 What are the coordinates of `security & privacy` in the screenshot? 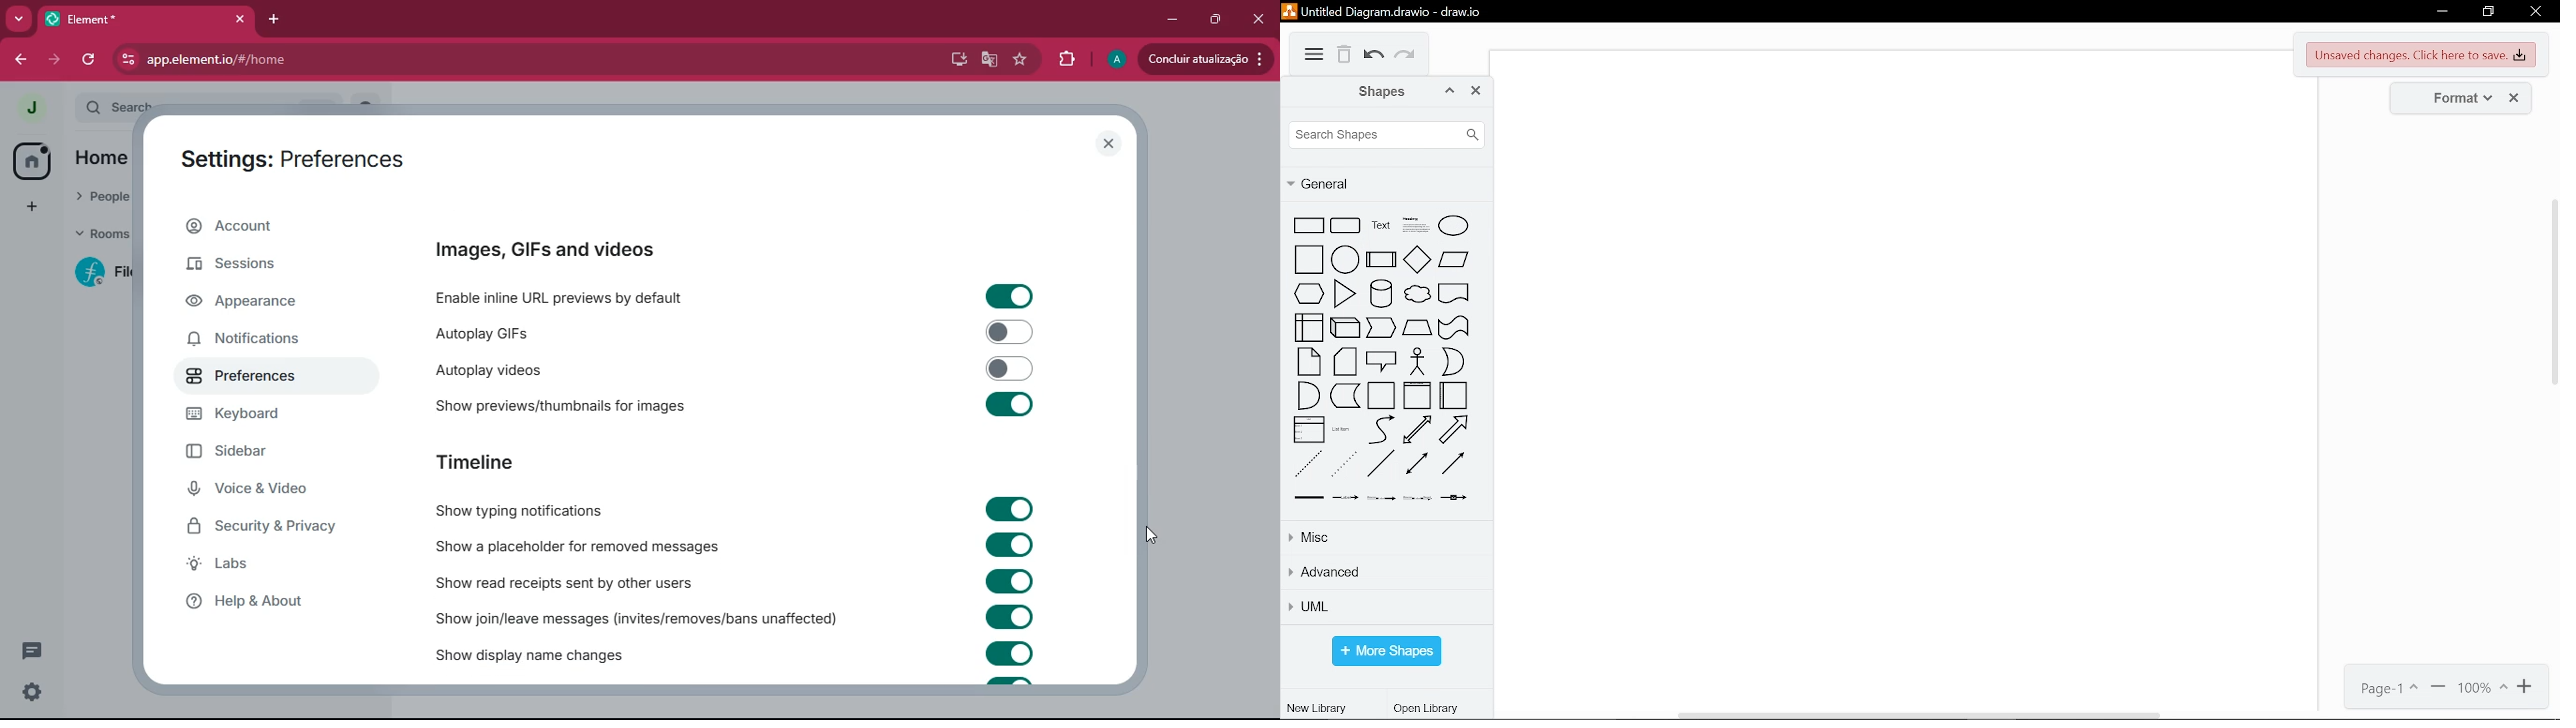 It's located at (274, 524).